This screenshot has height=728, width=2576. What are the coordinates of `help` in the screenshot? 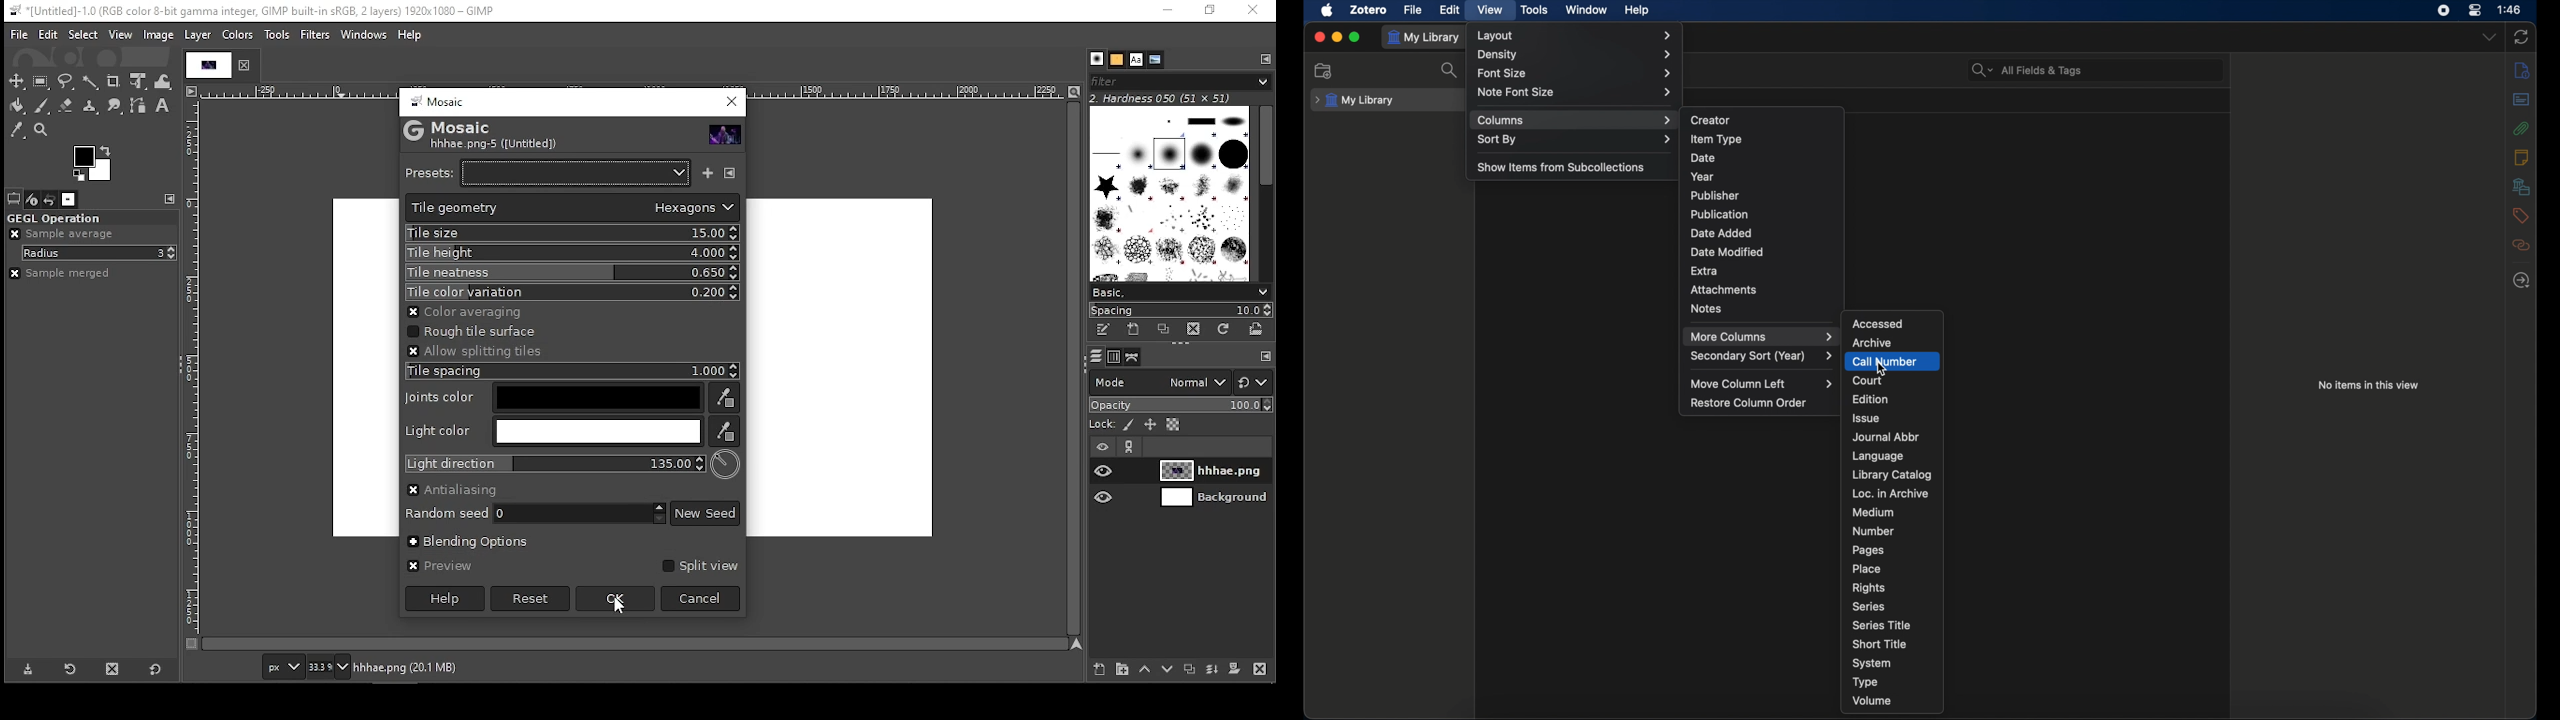 It's located at (410, 36).